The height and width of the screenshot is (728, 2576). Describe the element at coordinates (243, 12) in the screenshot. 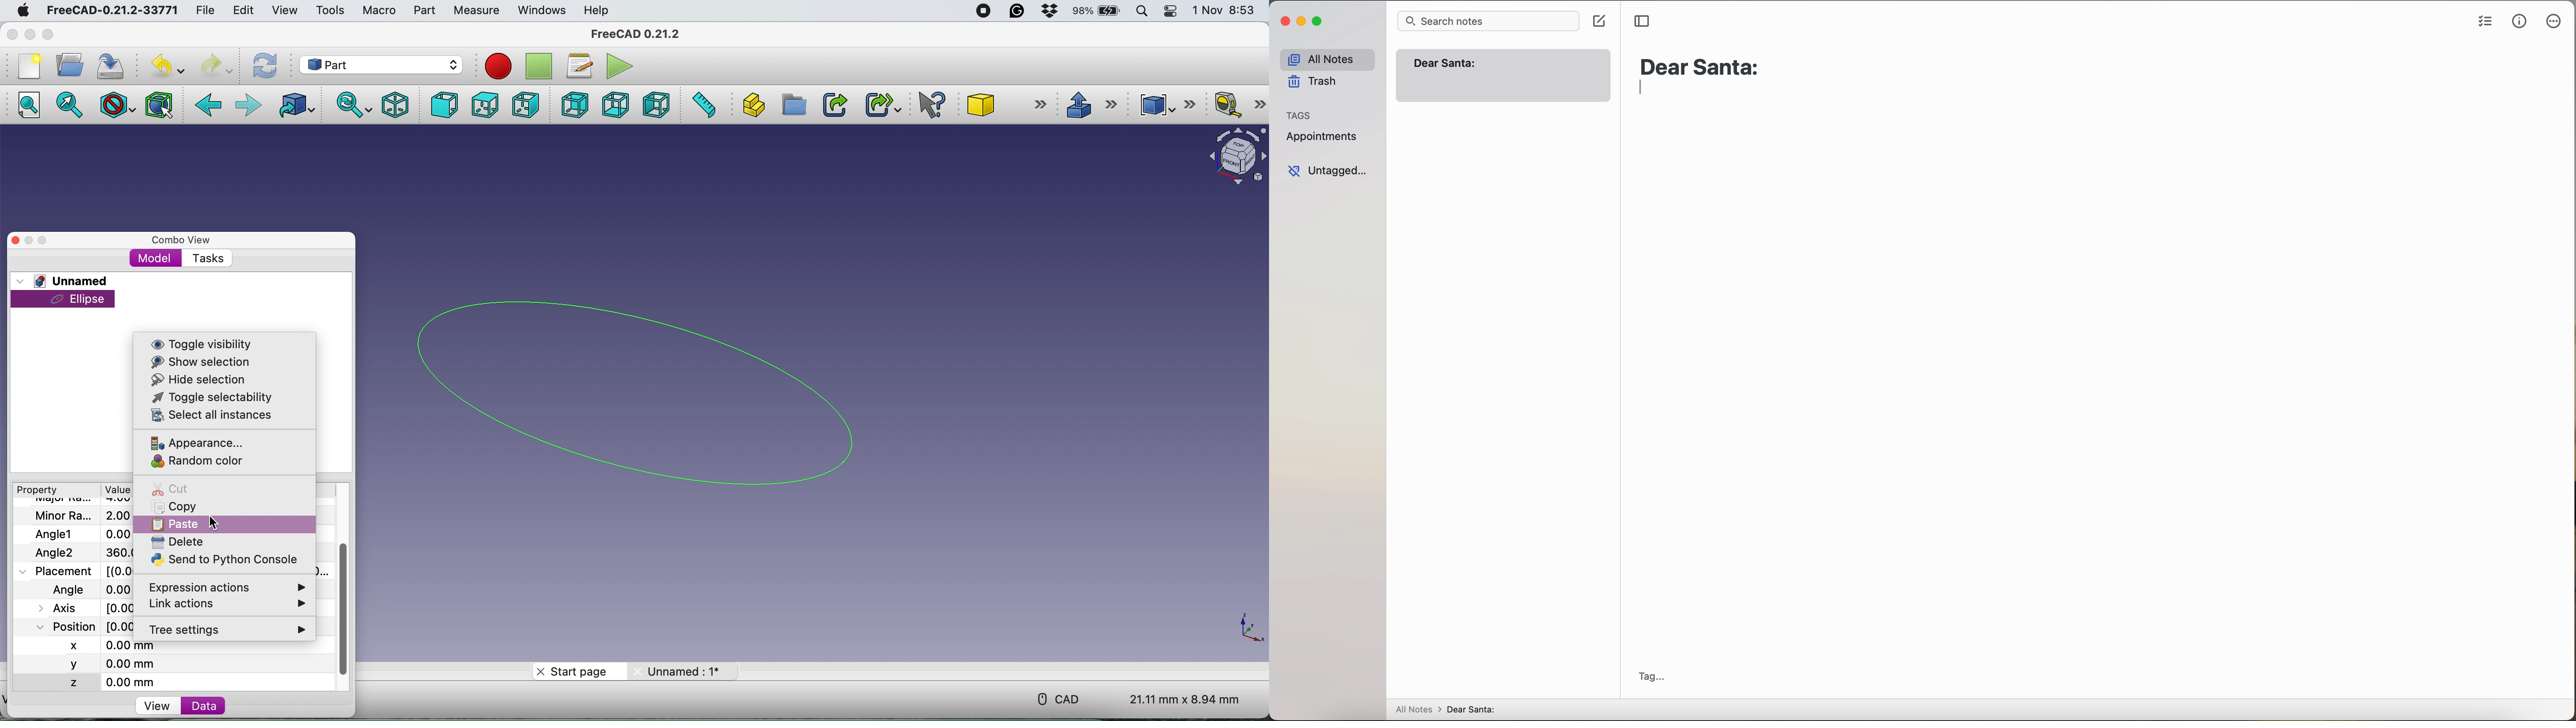

I see `edit` at that location.